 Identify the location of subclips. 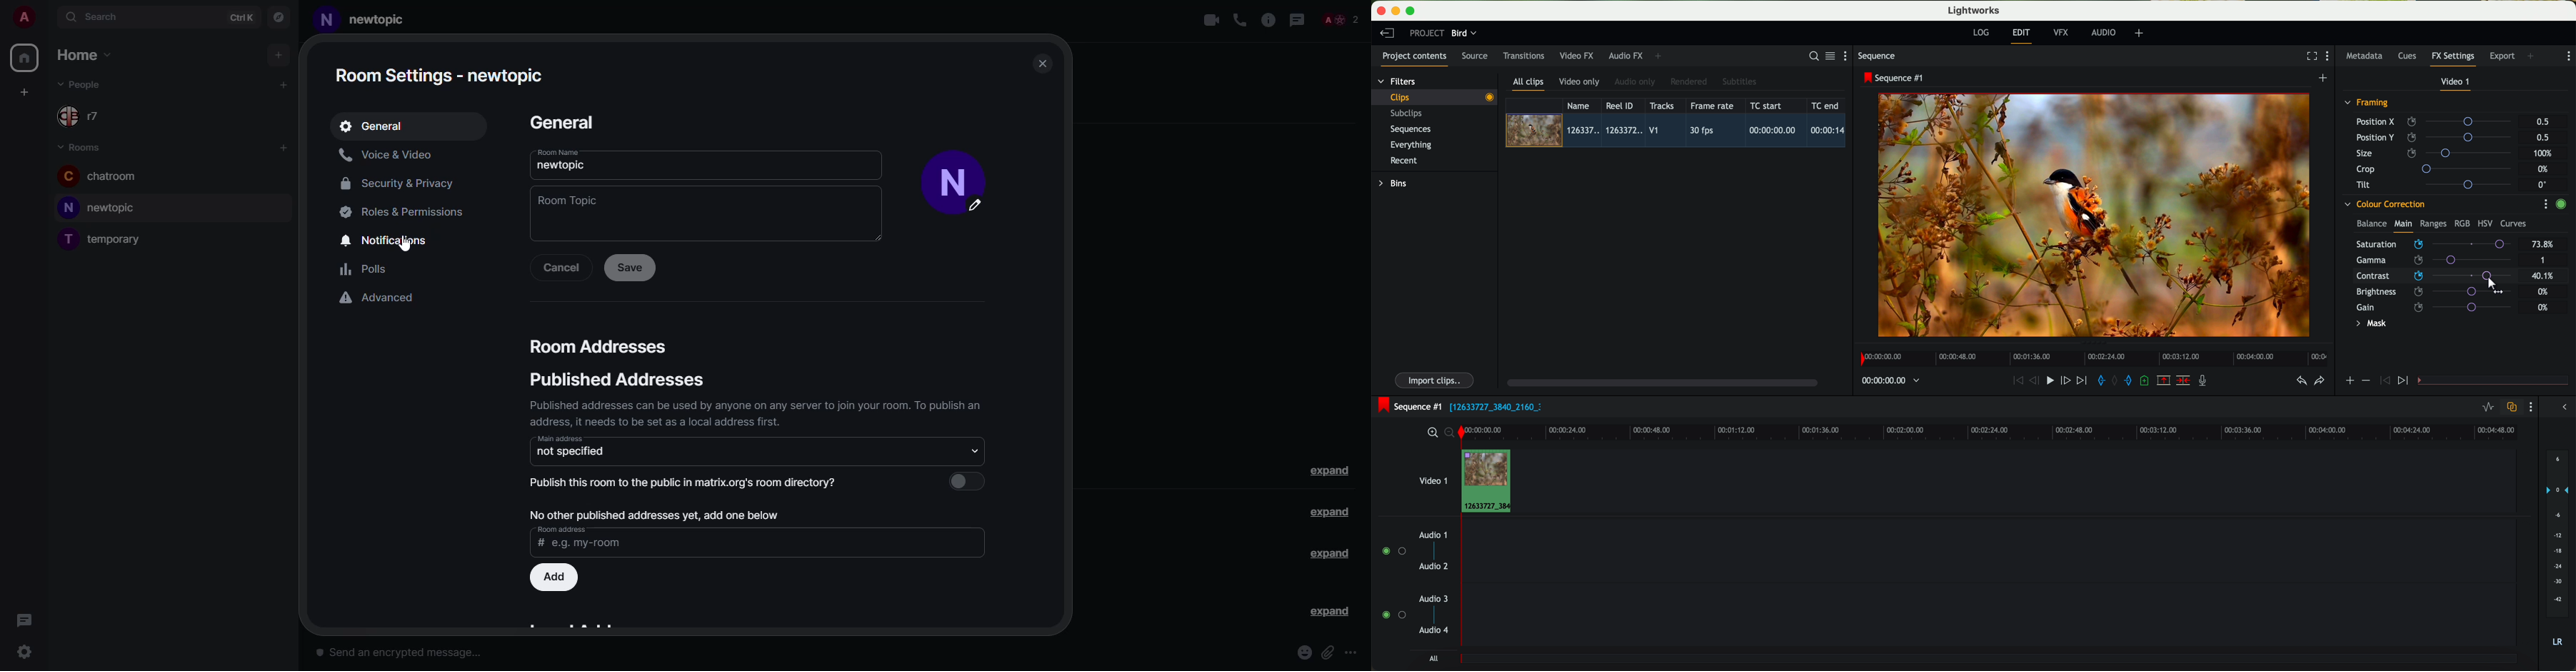
(1409, 114).